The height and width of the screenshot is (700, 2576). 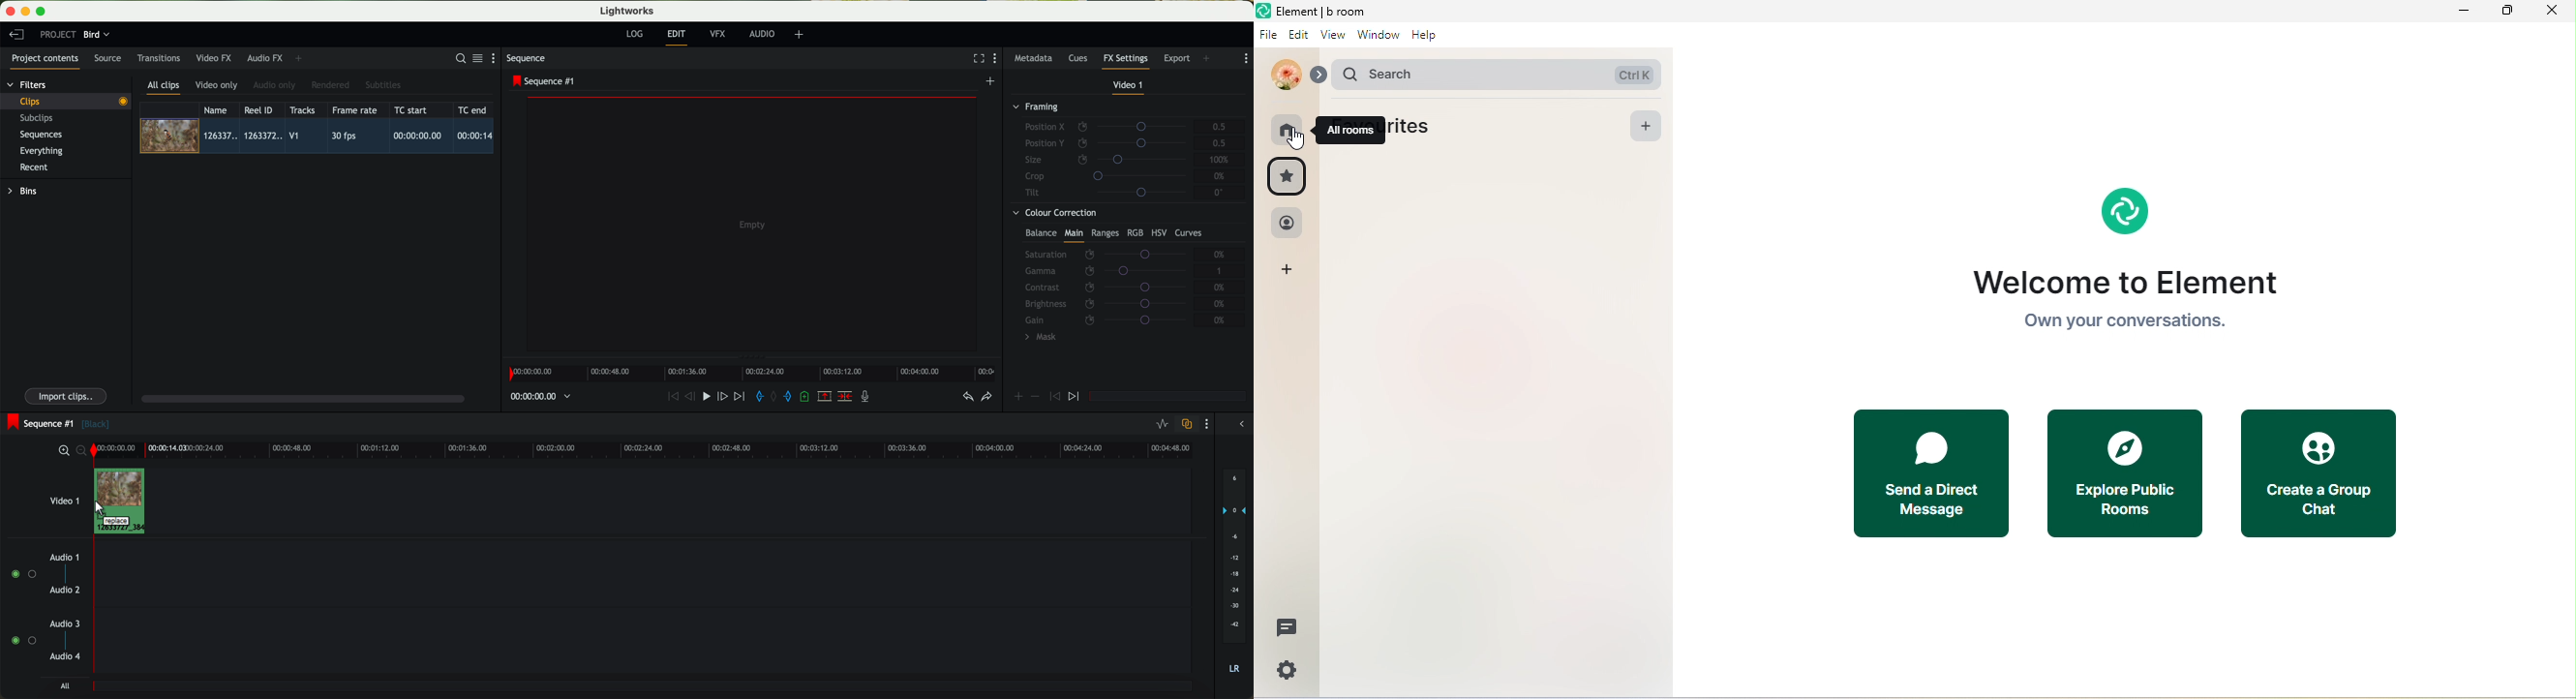 I want to click on sequence #1, so click(x=38, y=423).